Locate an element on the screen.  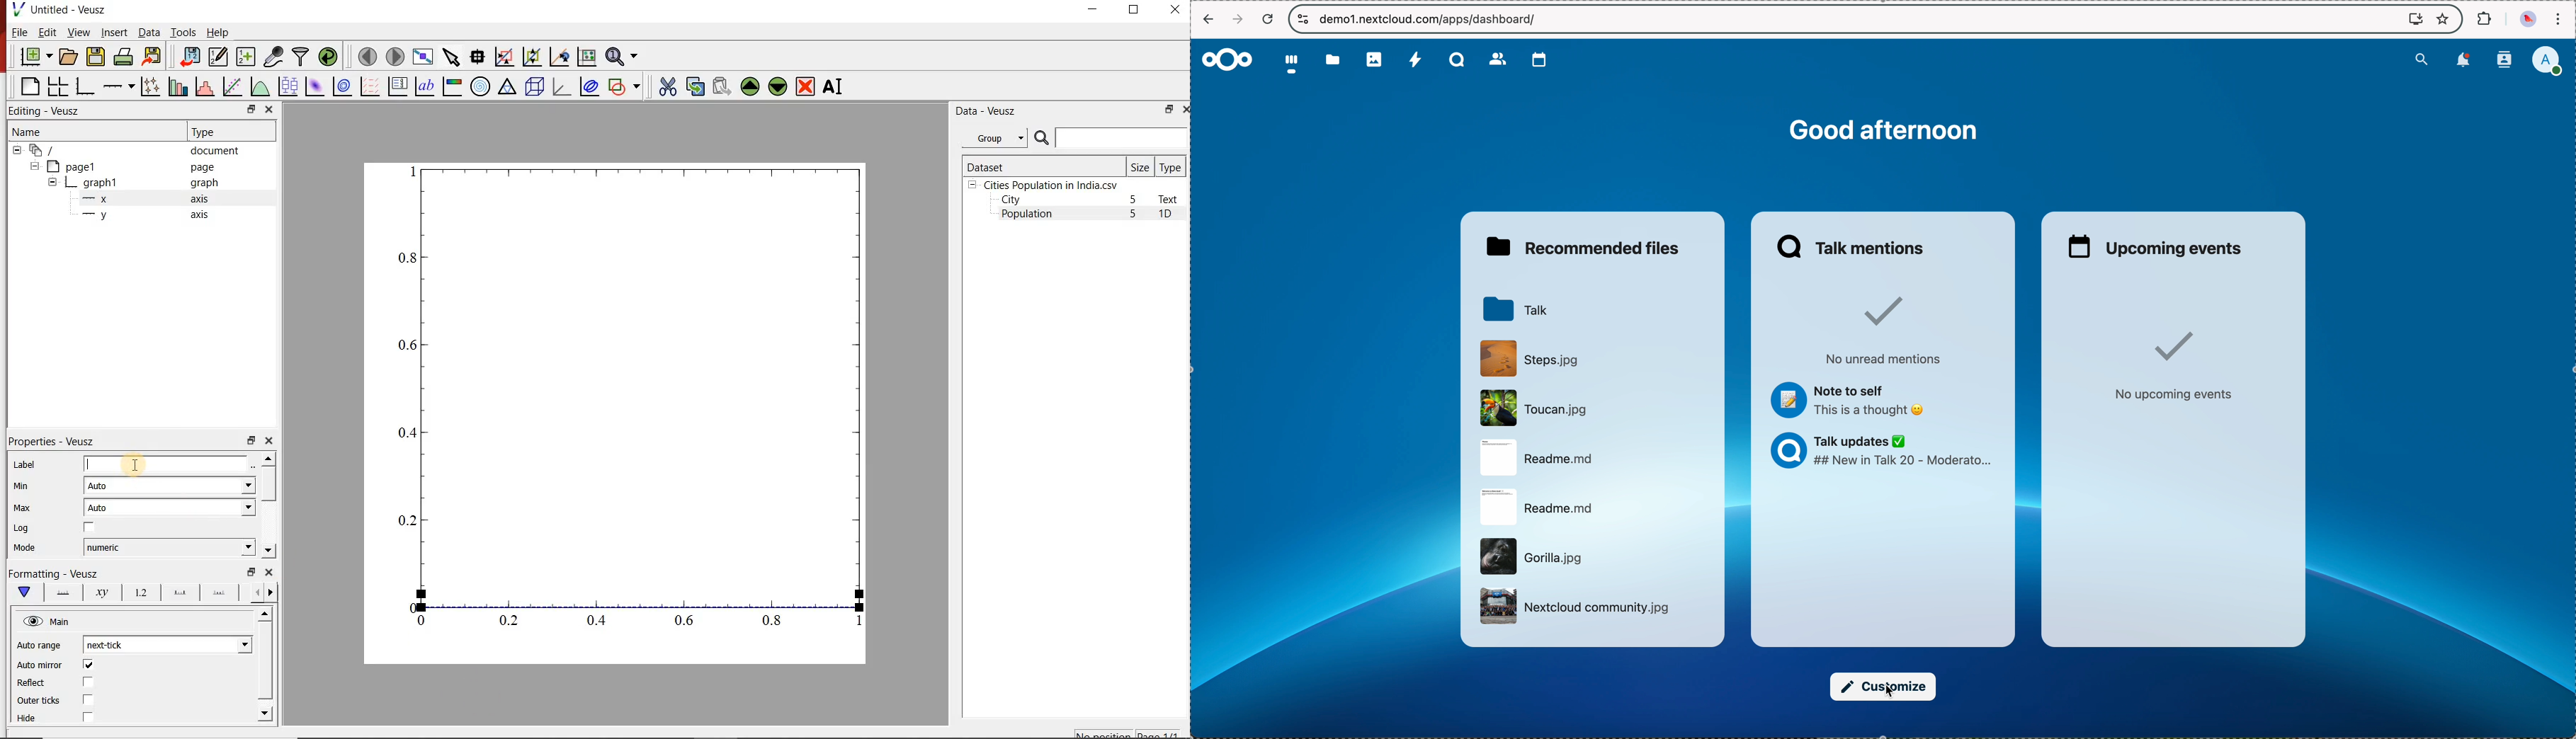
Tools is located at coordinates (182, 32).